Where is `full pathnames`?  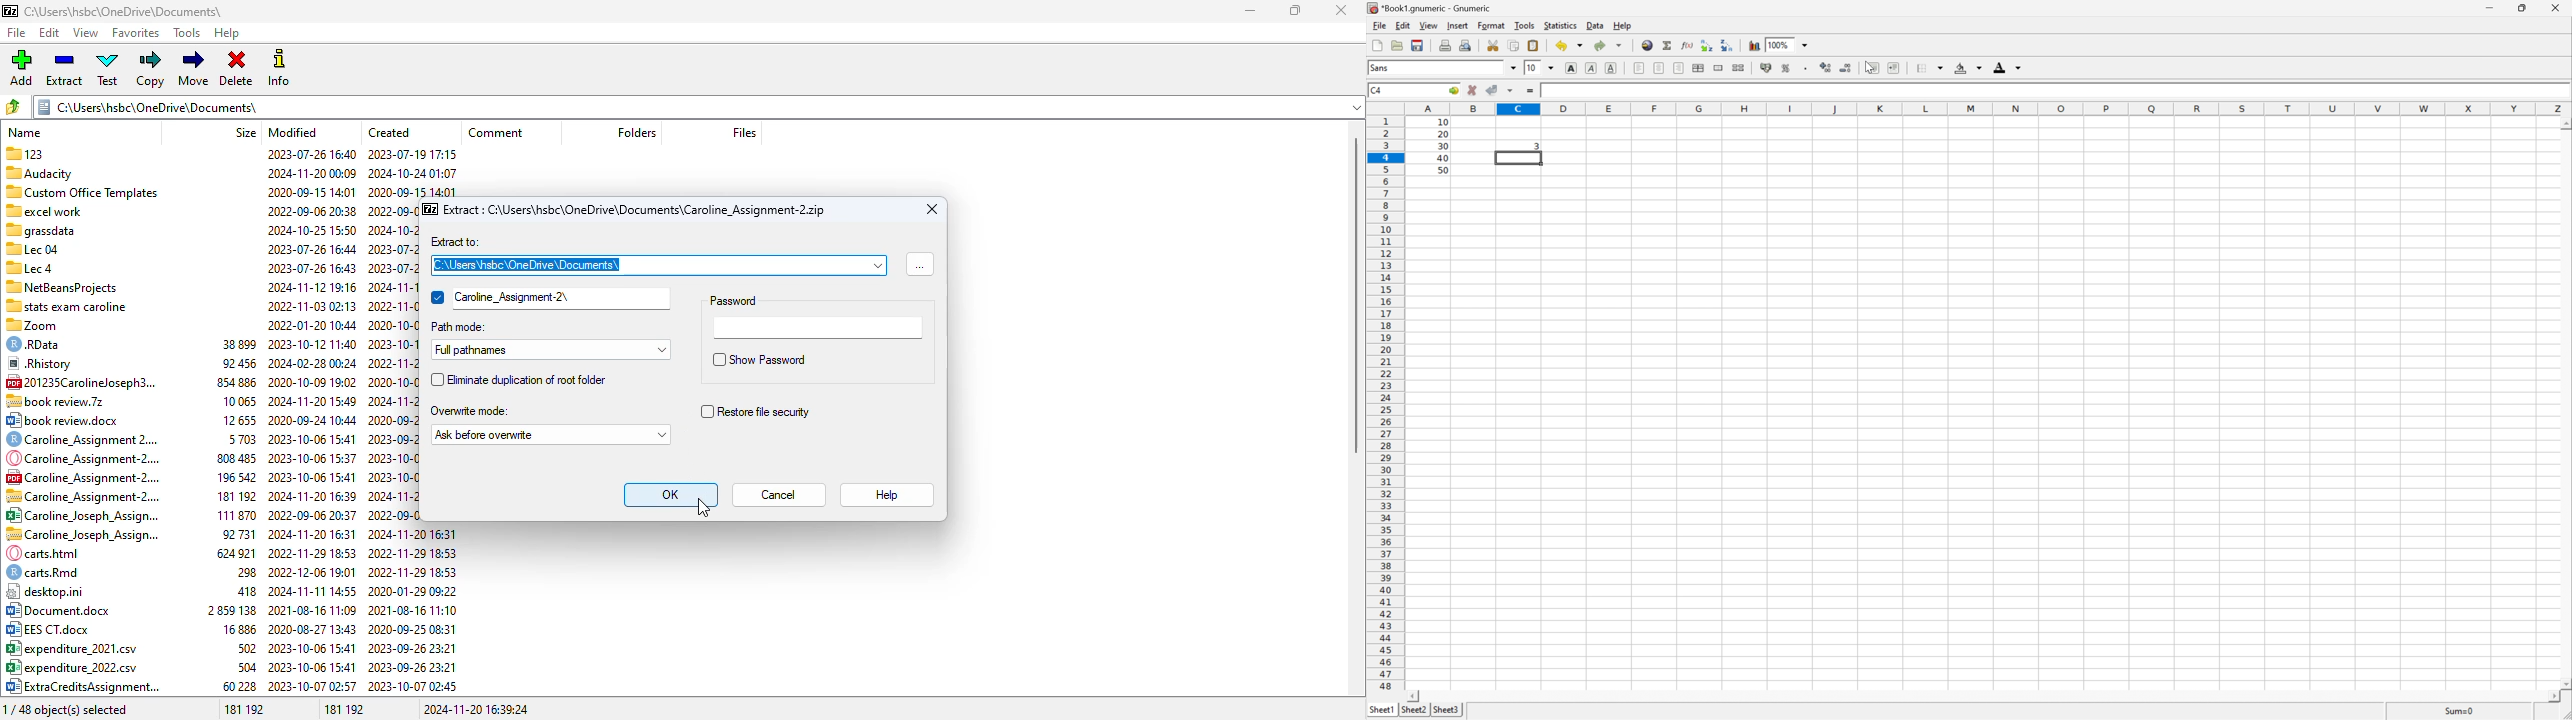
full pathnames is located at coordinates (550, 349).